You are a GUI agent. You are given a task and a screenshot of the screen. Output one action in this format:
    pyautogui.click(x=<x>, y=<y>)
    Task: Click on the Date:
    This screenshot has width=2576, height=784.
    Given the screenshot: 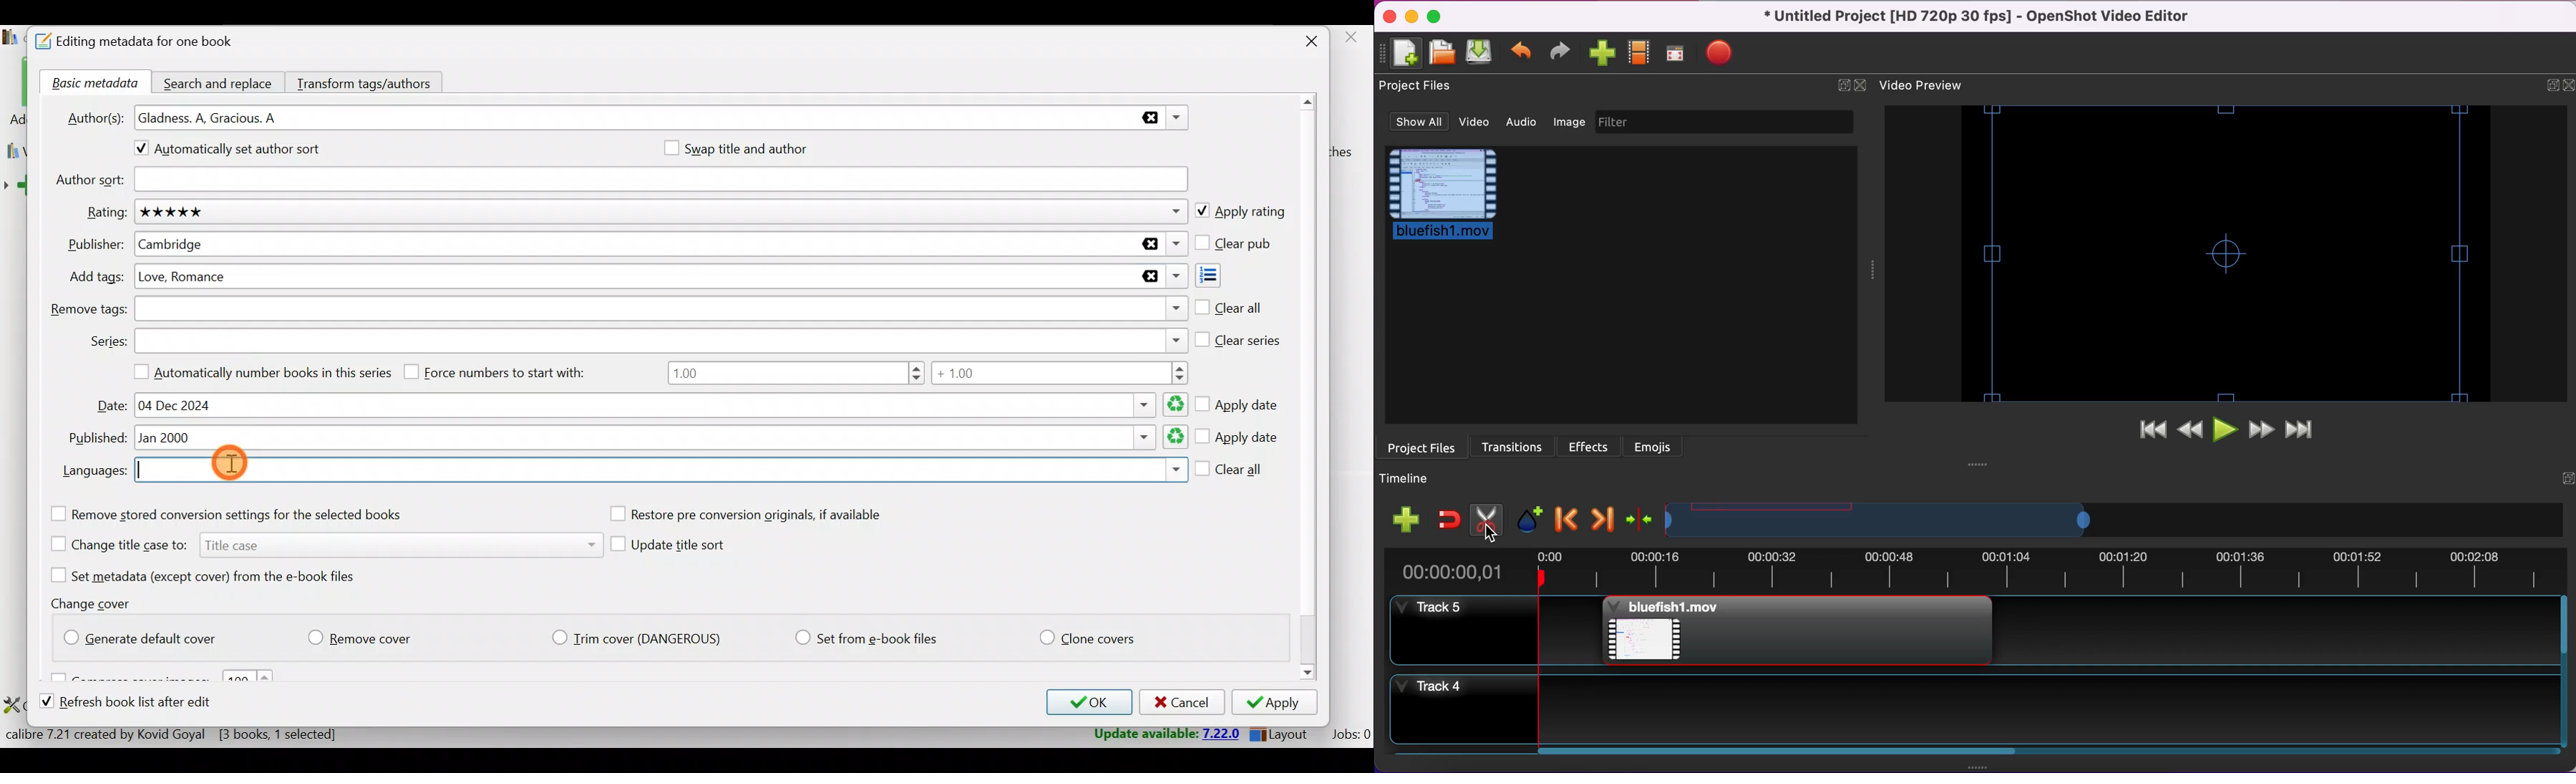 What is the action you would take?
    pyautogui.click(x=112, y=406)
    